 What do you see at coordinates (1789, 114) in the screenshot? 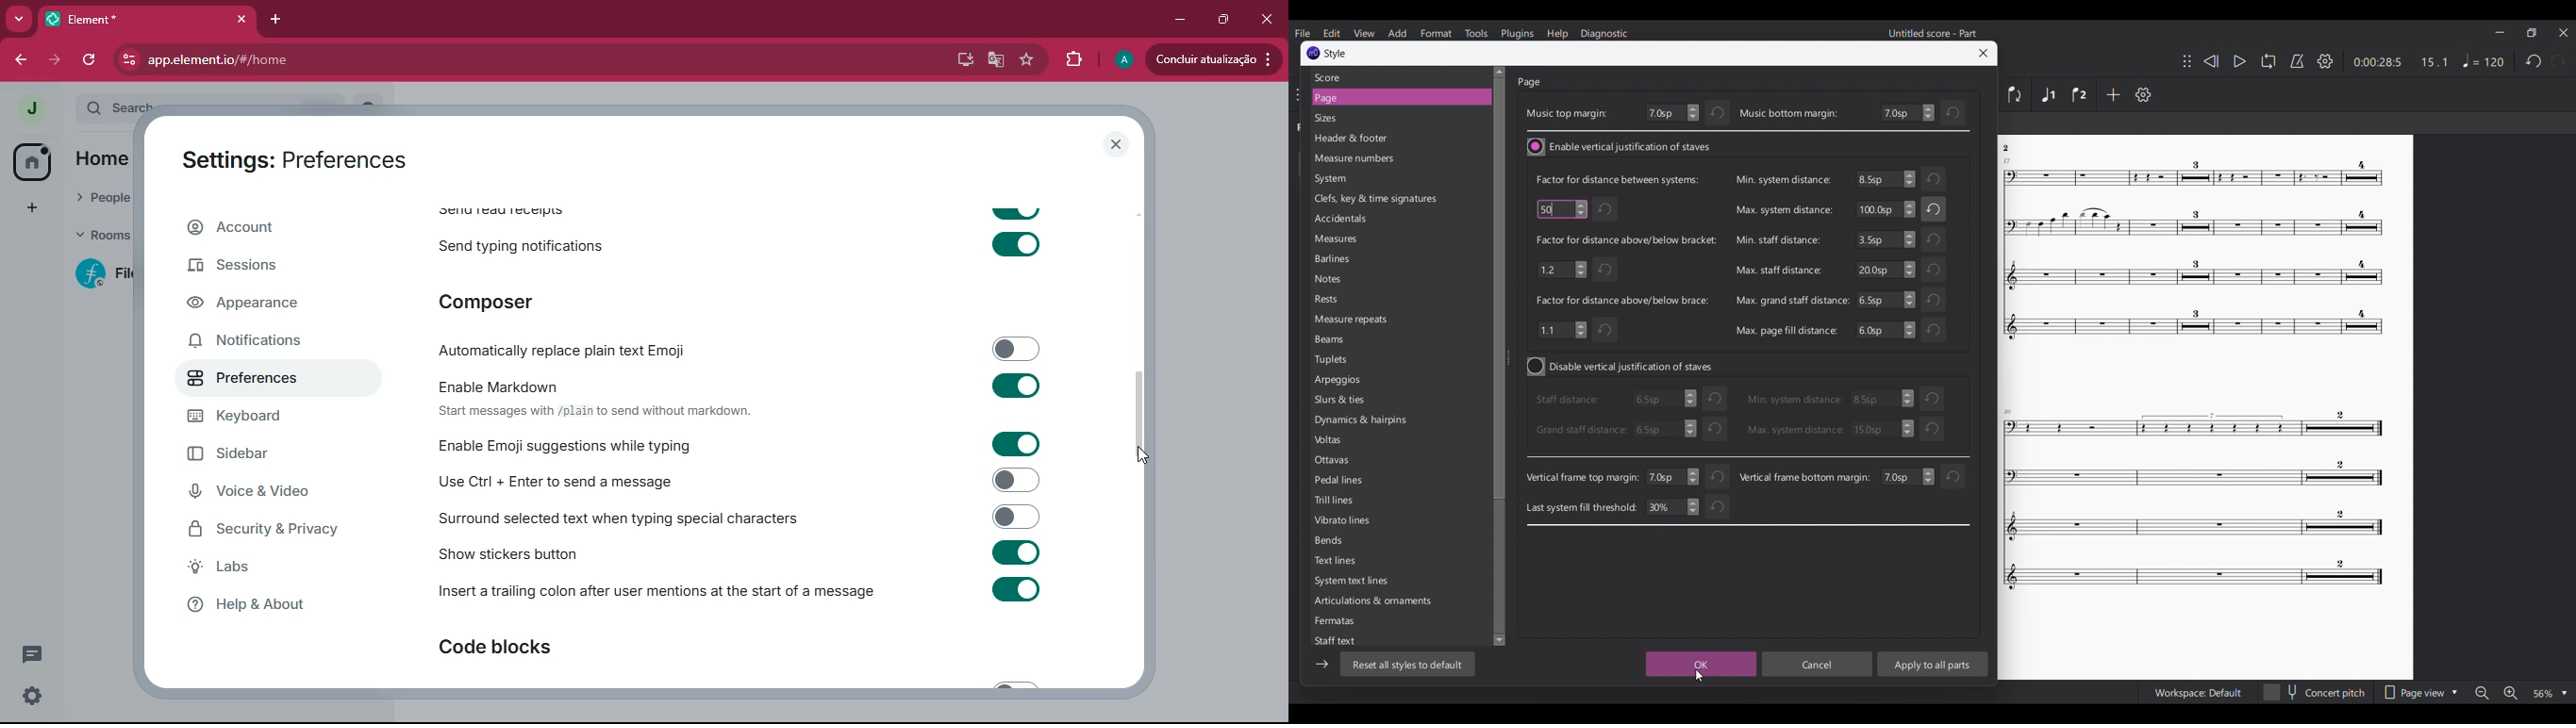
I see `music bottom margin` at bounding box center [1789, 114].